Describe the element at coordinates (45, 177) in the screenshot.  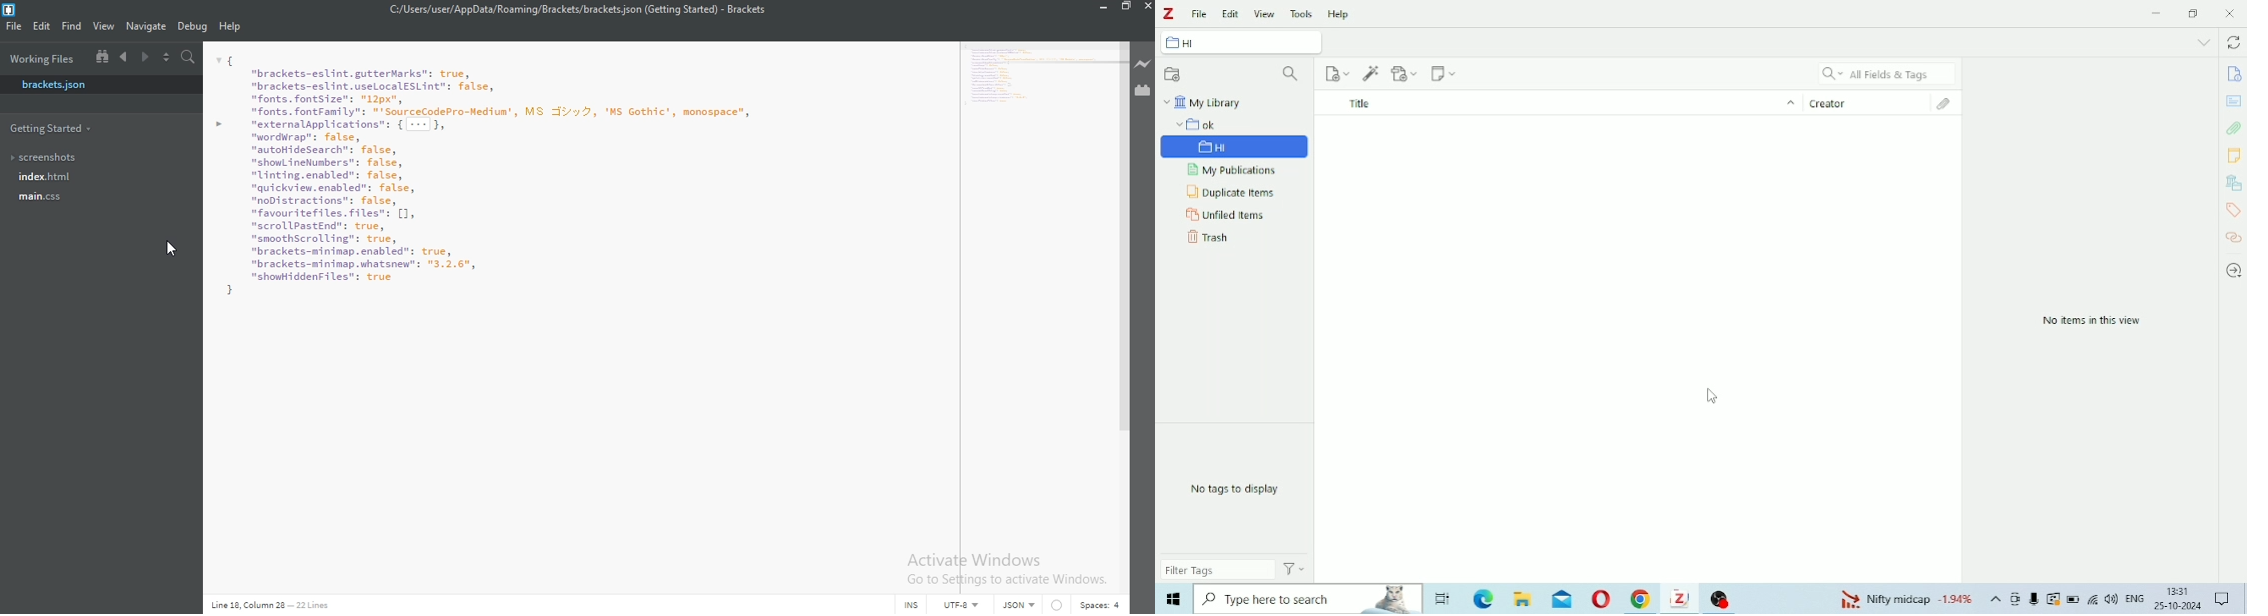
I see `index.html` at that location.